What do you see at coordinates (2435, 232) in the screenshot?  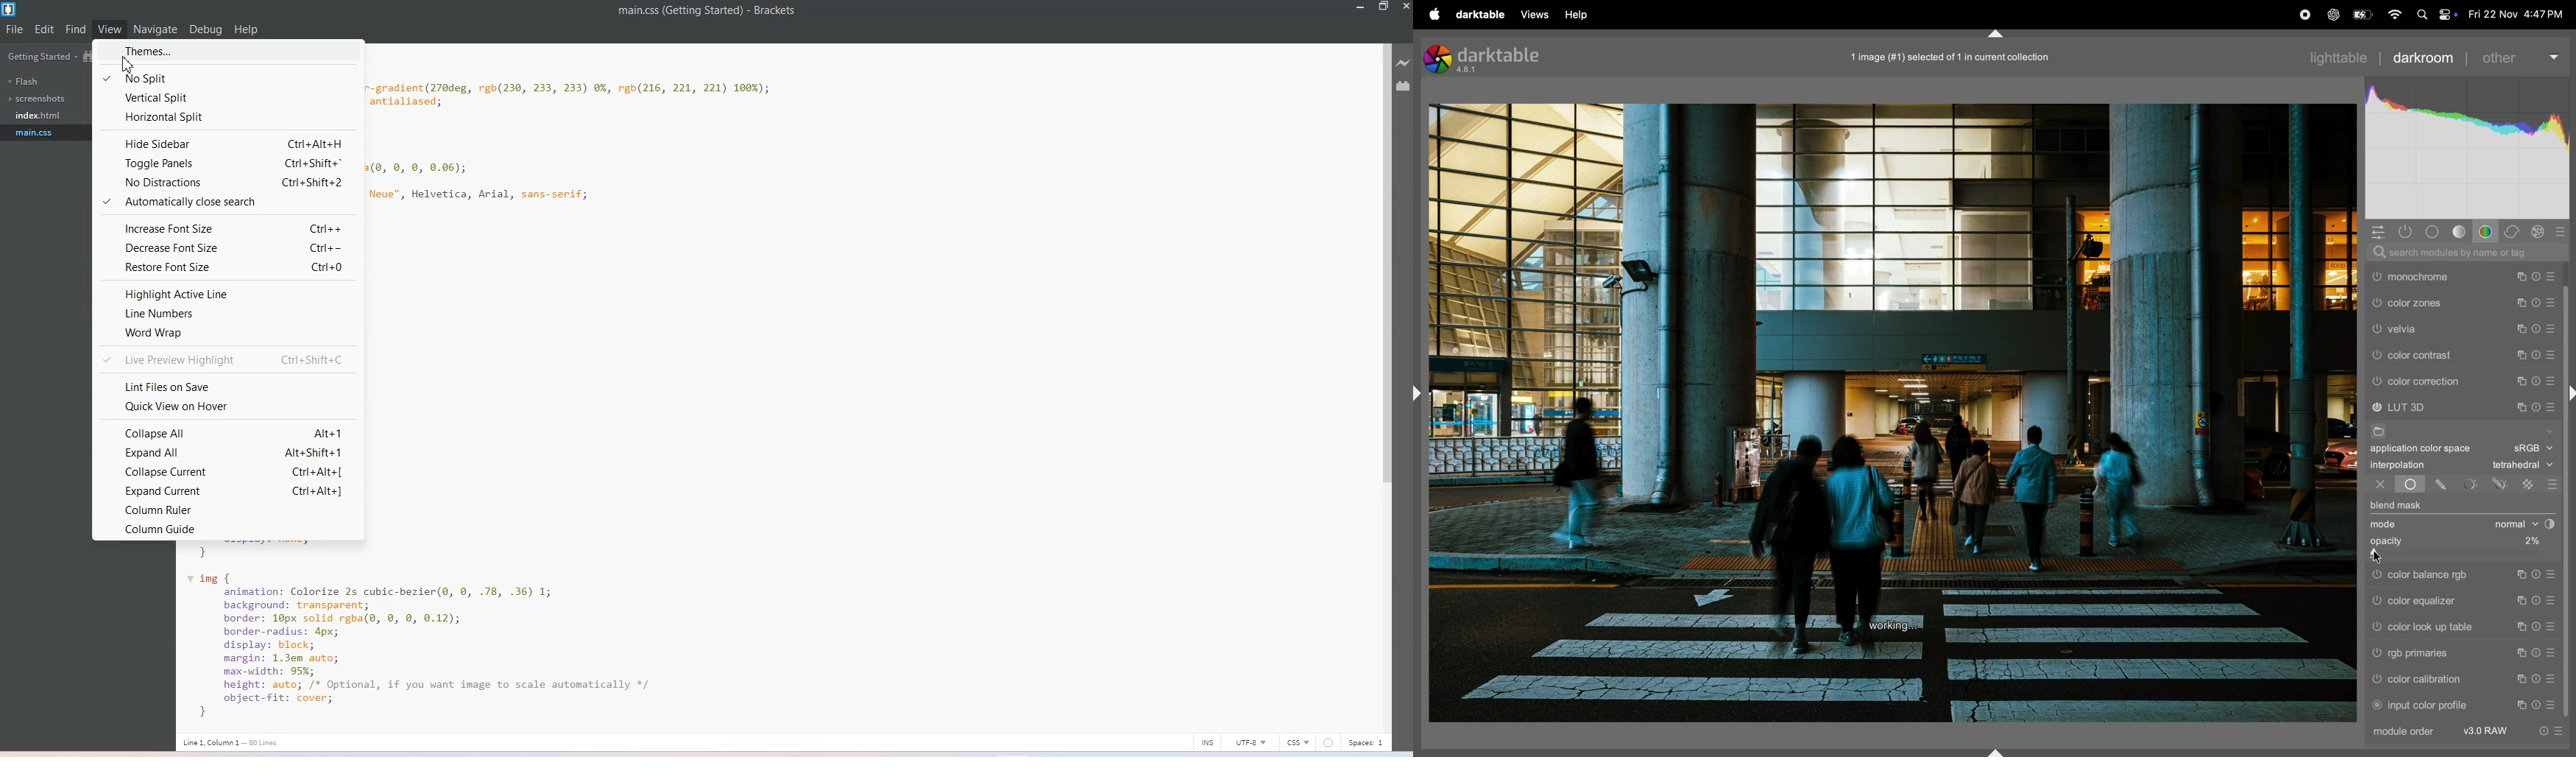 I see `base` at bounding box center [2435, 232].